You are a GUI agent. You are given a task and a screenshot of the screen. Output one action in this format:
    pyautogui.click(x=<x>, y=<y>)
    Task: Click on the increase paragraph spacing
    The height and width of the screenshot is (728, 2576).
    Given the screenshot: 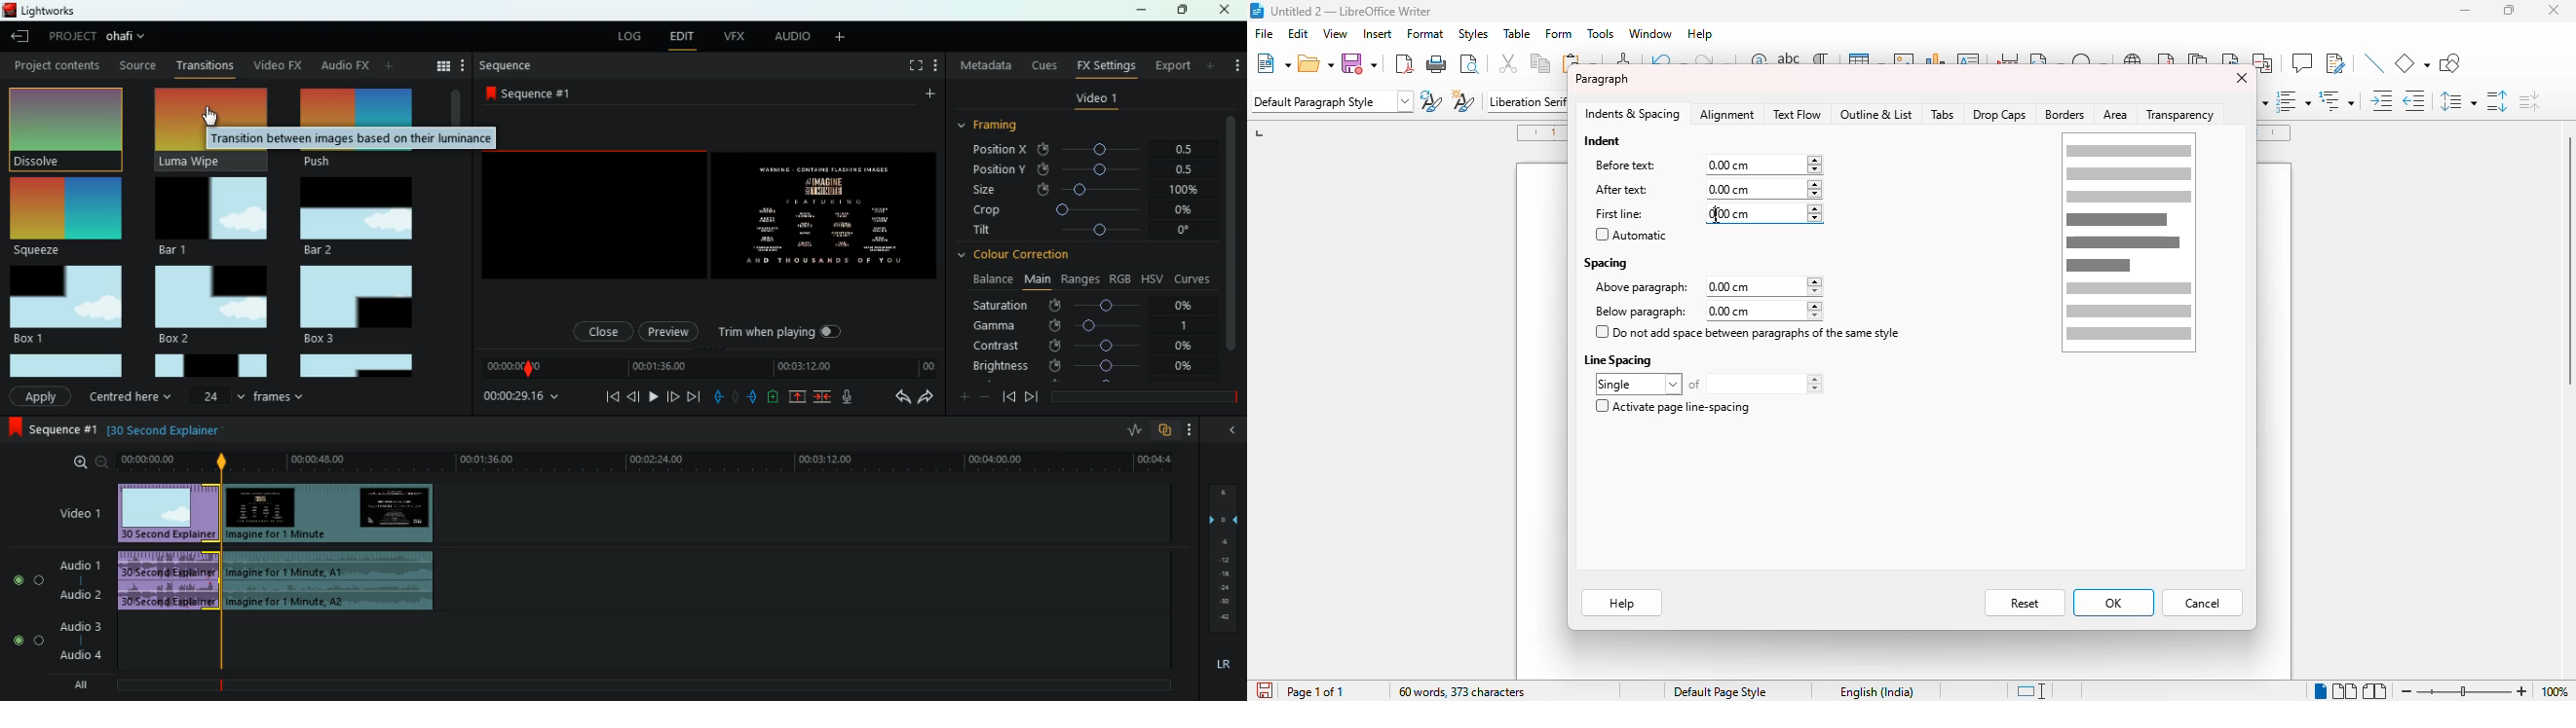 What is the action you would take?
    pyautogui.click(x=2497, y=100)
    